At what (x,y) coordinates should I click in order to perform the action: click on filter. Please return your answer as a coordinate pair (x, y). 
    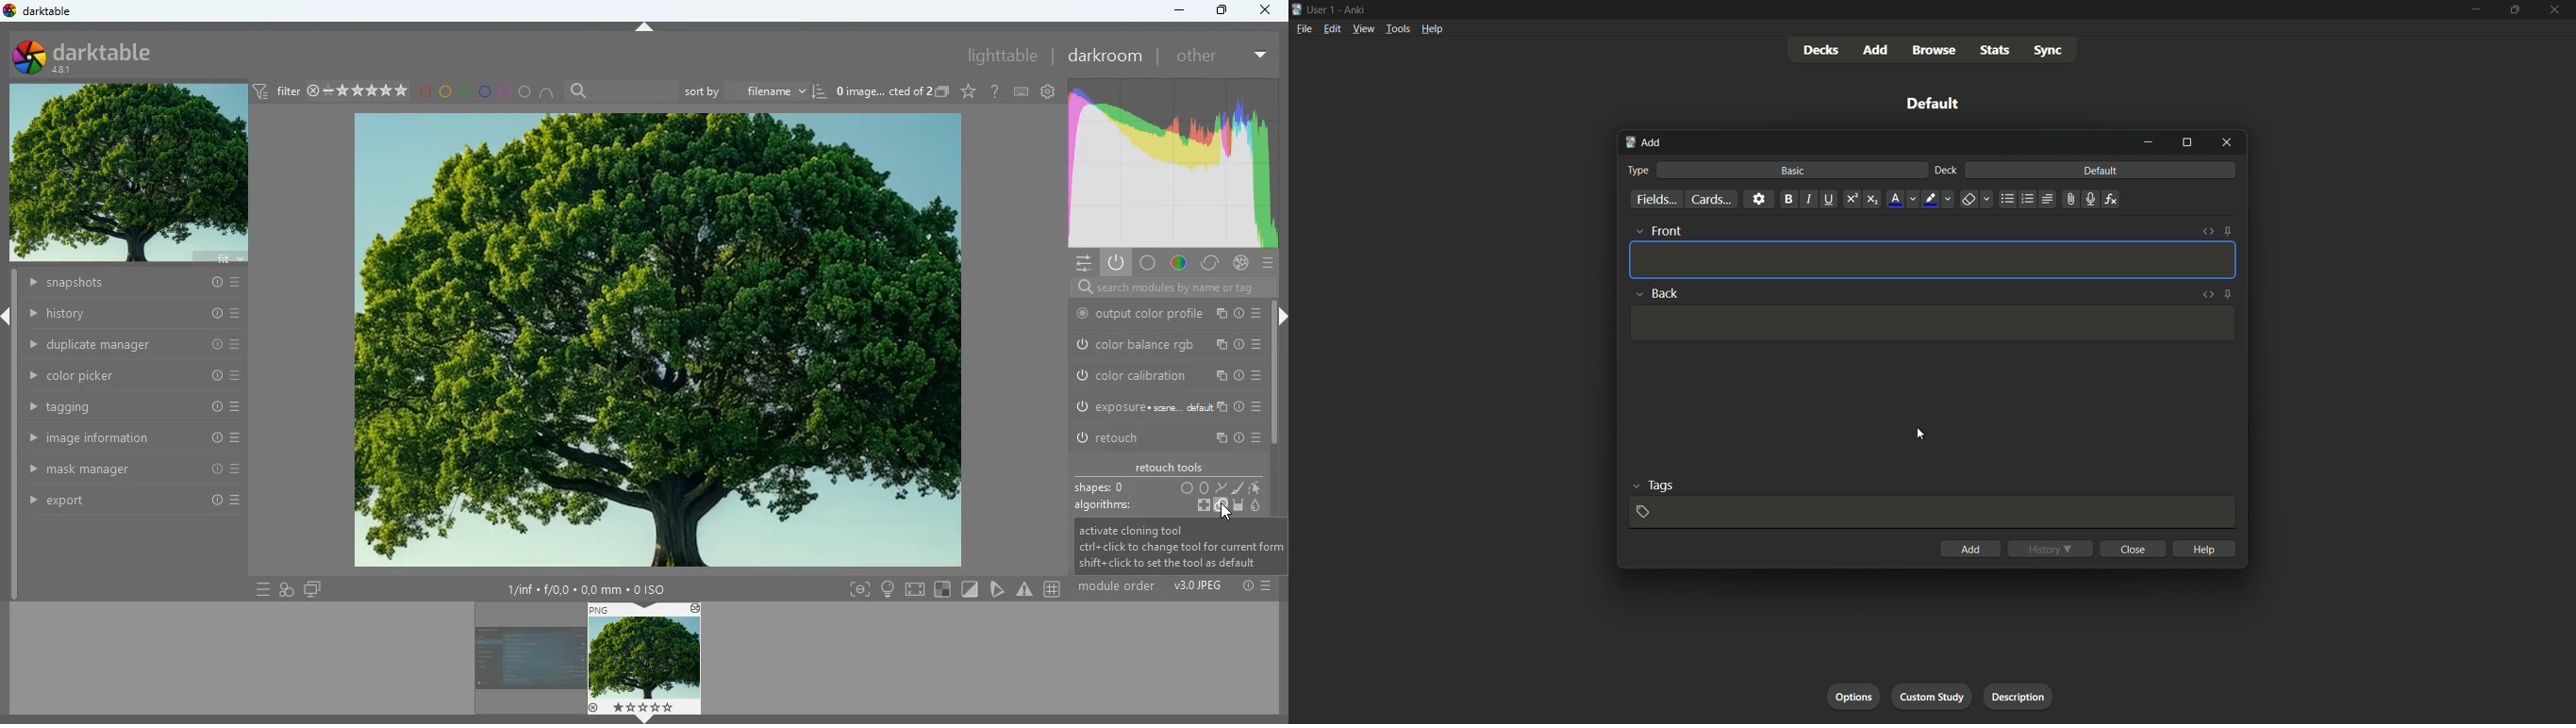
    Looking at the image, I should click on (331, 93).